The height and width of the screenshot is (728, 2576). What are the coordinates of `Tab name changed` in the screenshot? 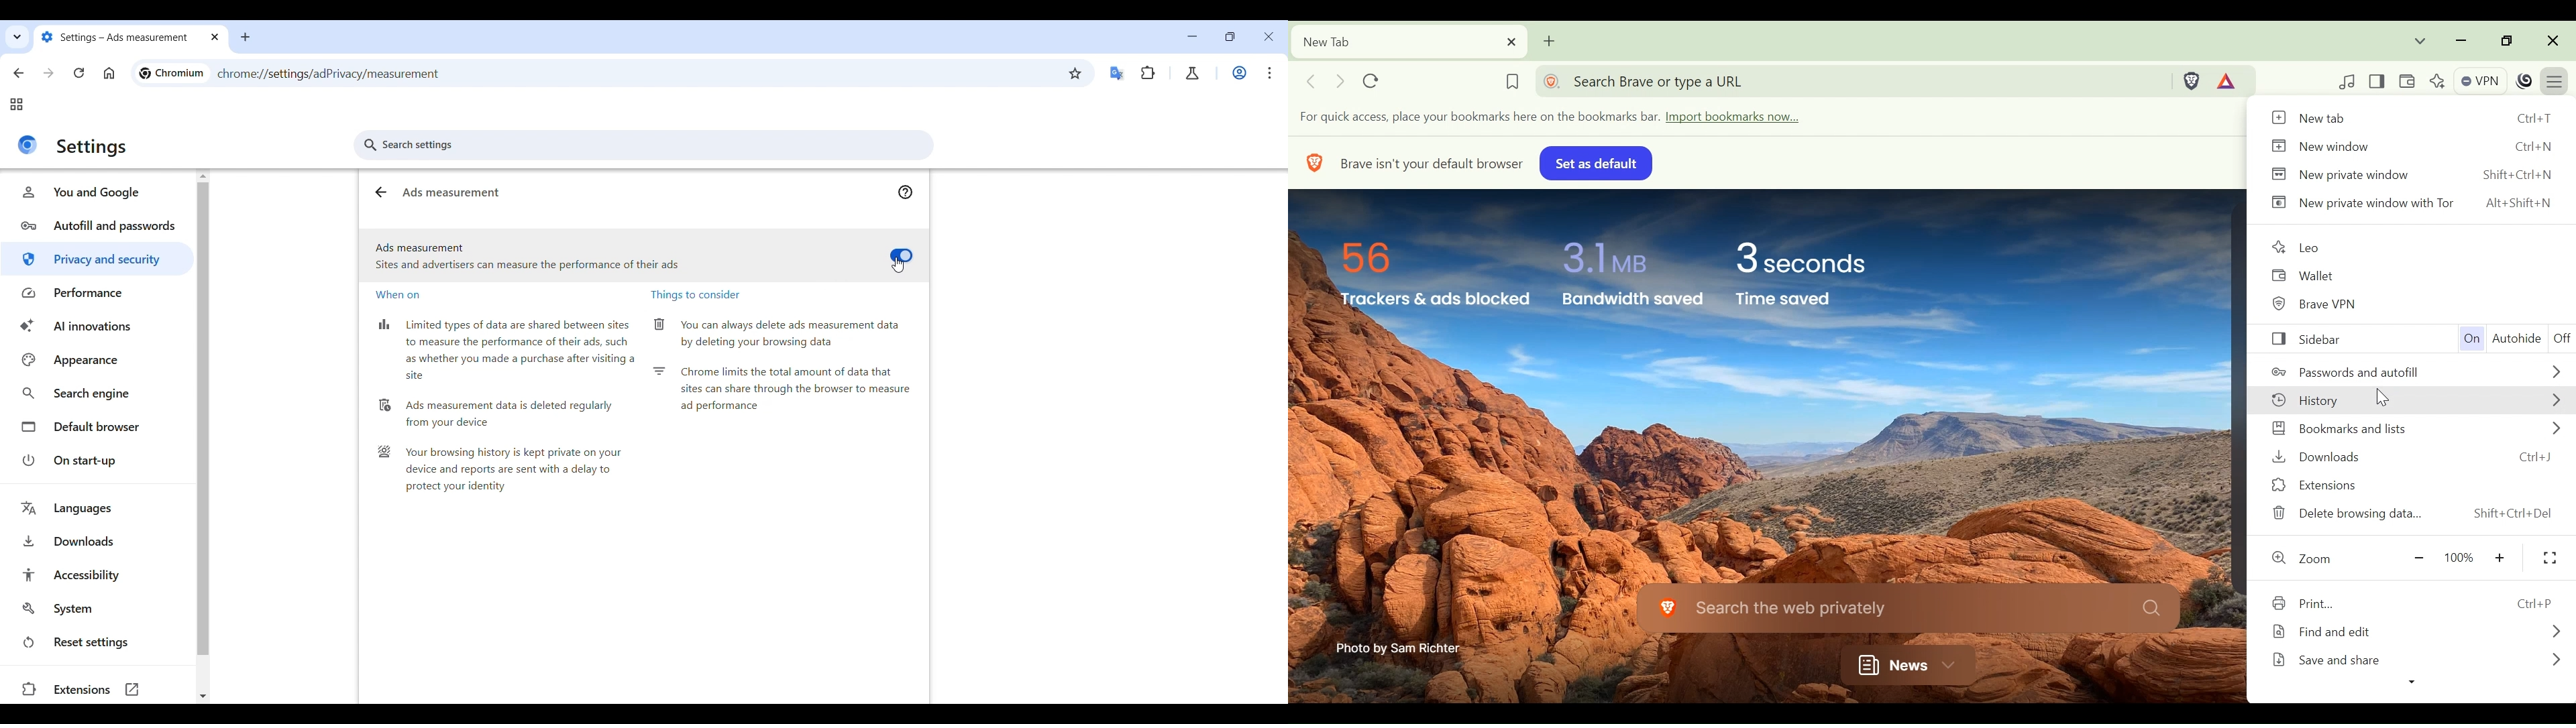 It's located at (130, 38).